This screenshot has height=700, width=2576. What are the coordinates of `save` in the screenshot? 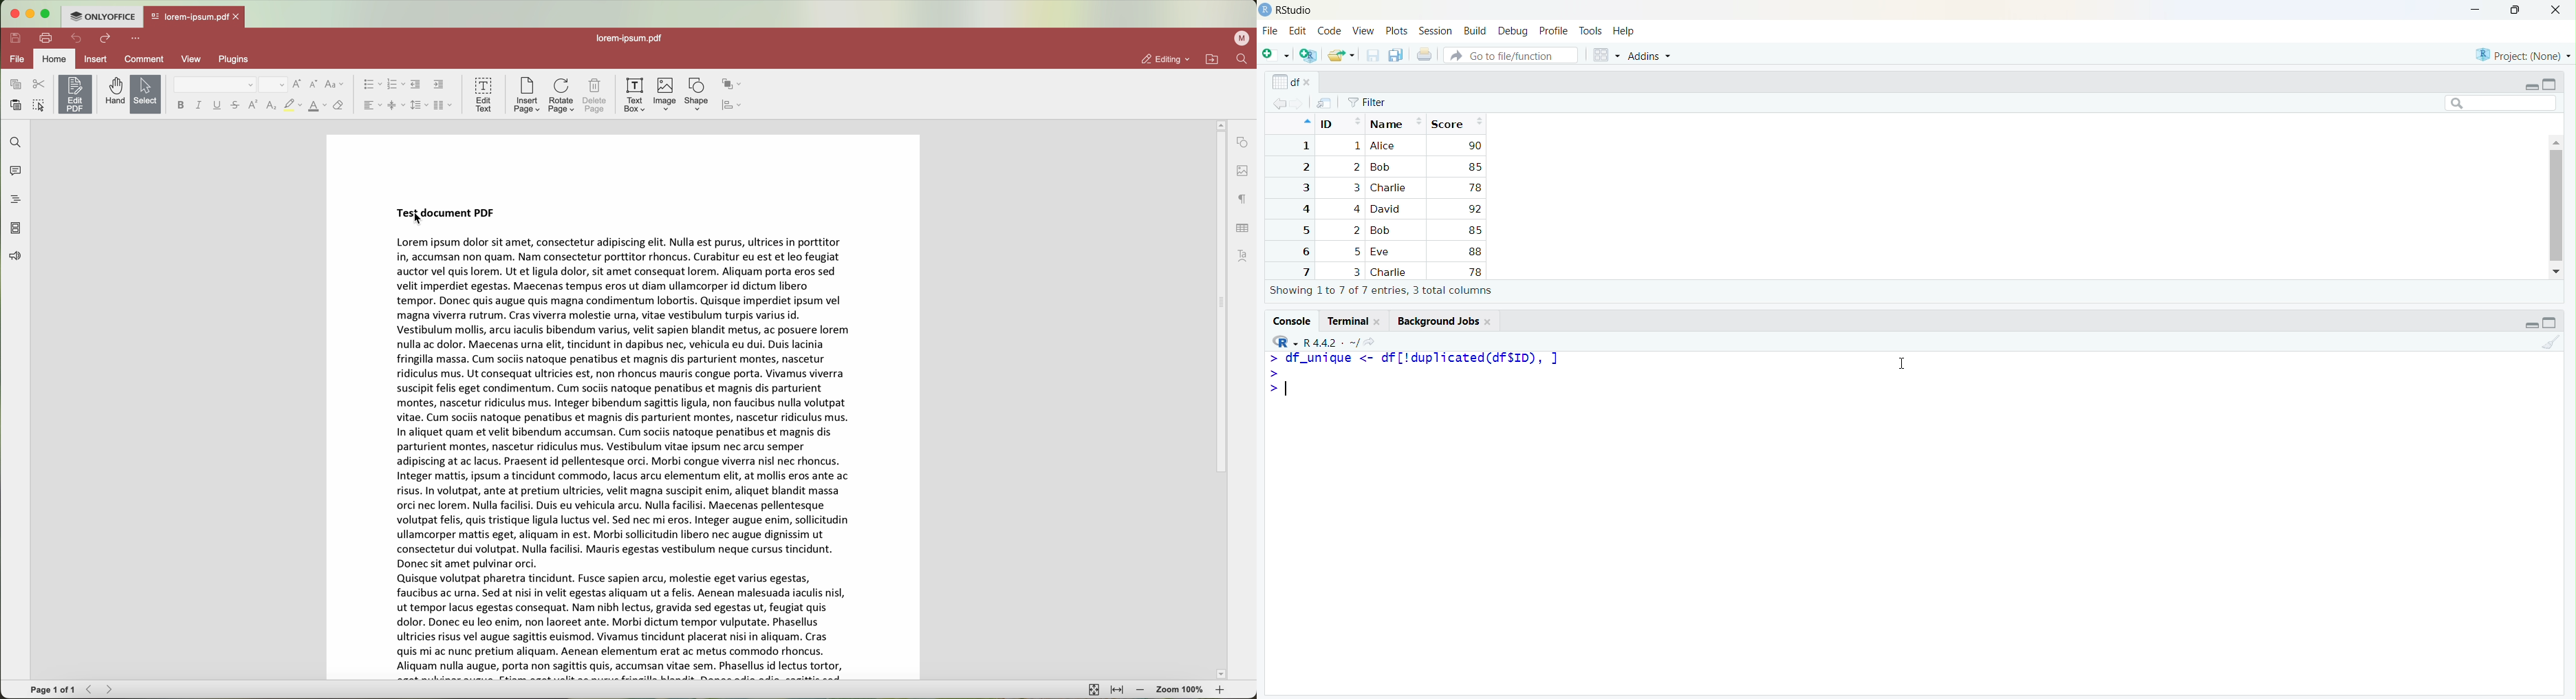 It's located at (1372, 56).